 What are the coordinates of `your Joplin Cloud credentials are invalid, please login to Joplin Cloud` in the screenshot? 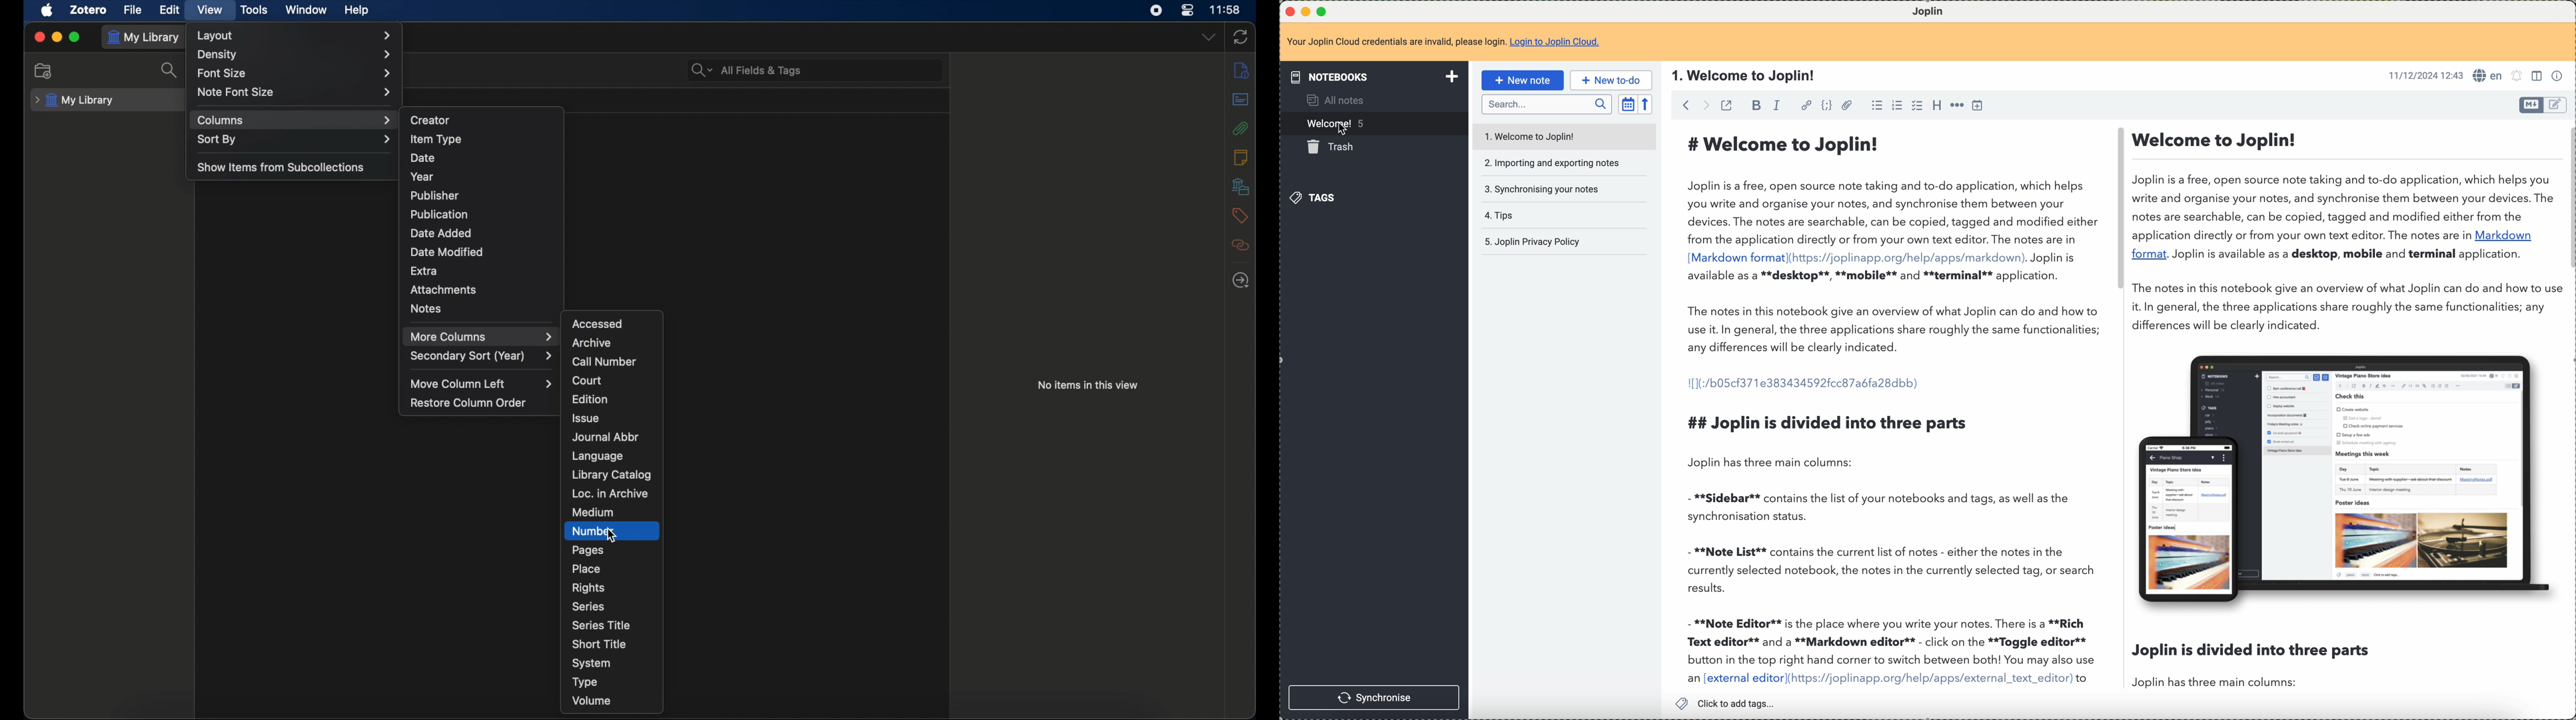 It's located at (1444, 41).